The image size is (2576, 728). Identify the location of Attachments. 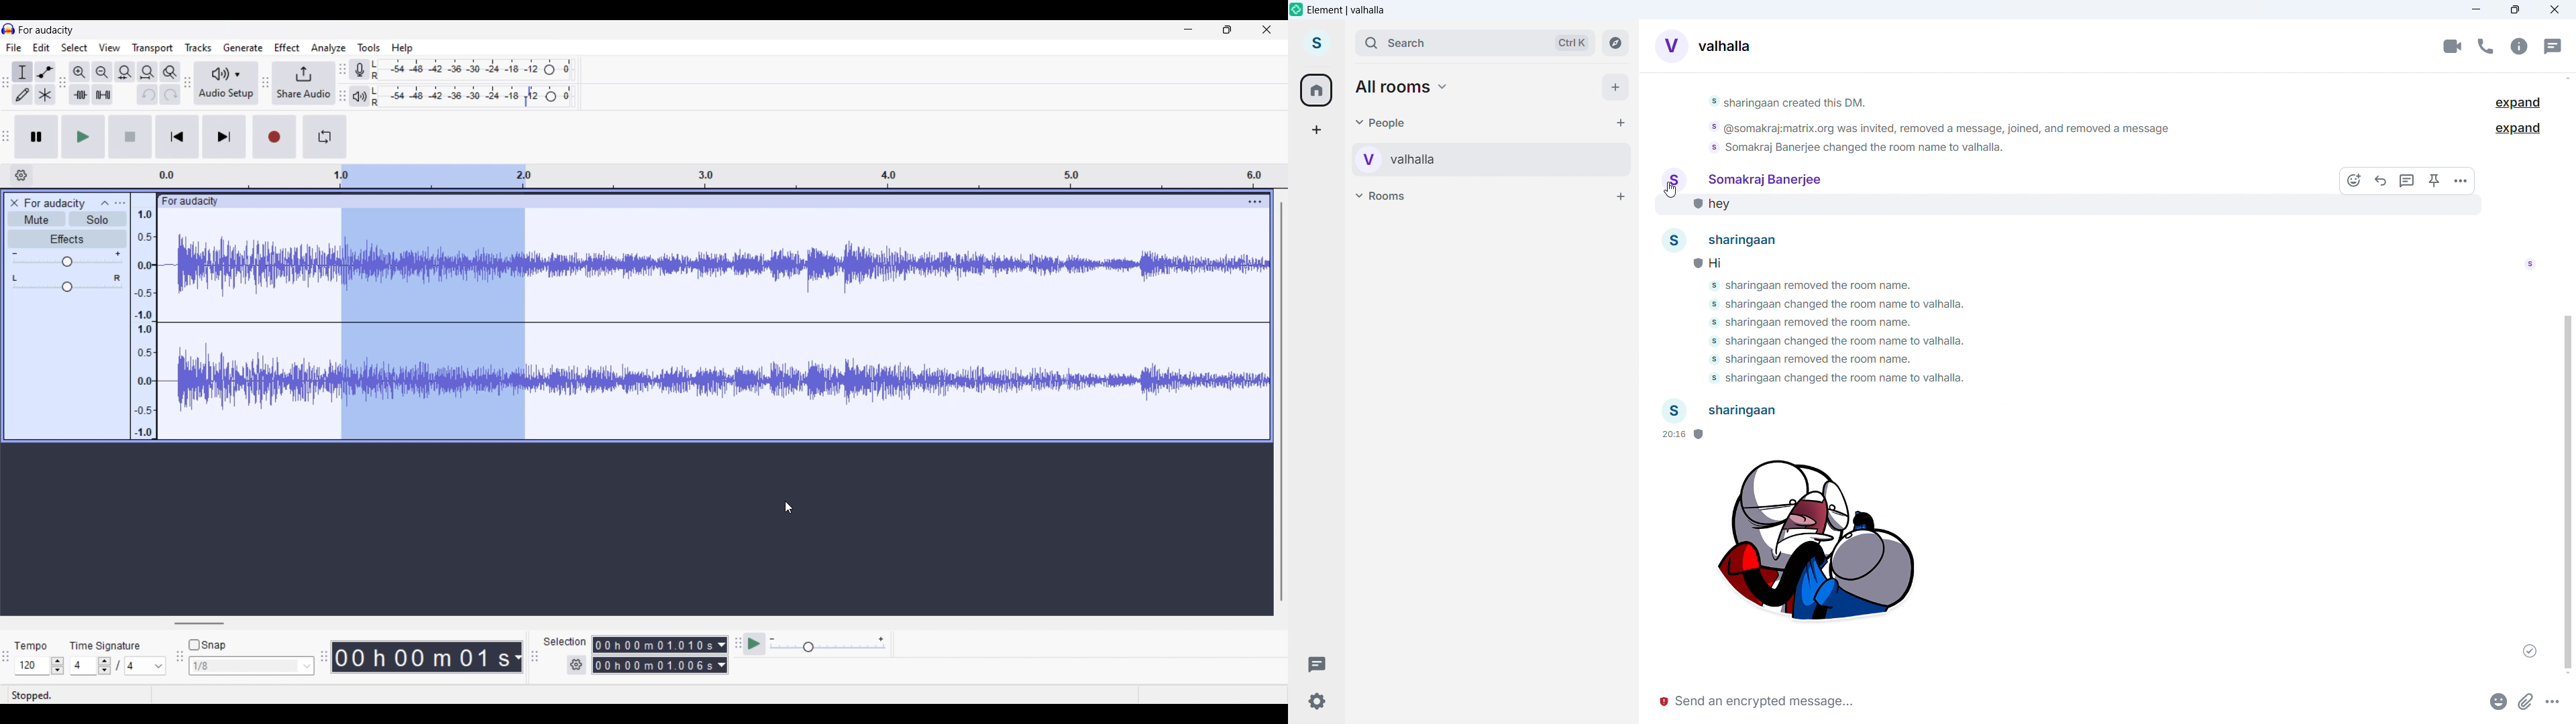
(2526, 701).